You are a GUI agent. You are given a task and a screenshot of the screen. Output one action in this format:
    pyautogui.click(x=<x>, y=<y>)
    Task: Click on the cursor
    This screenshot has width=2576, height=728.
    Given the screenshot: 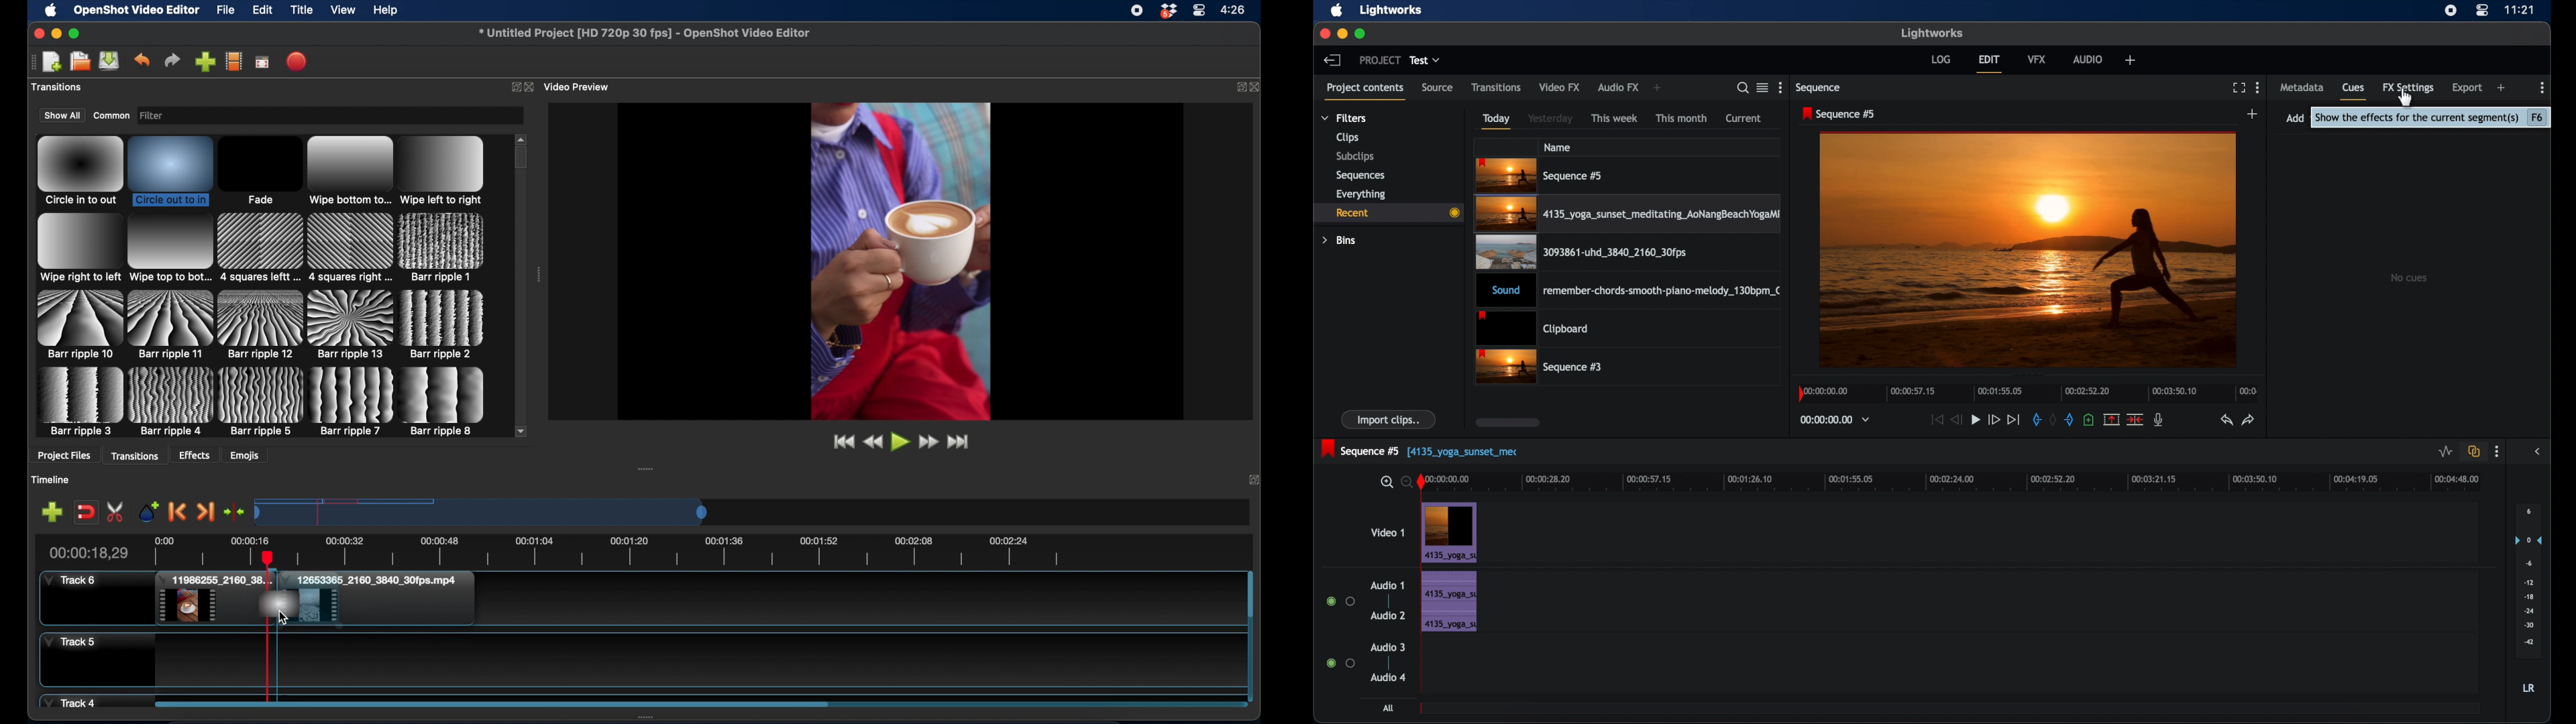 What is the action you would take?
    pyautogui.click(x=268, y=560)
    